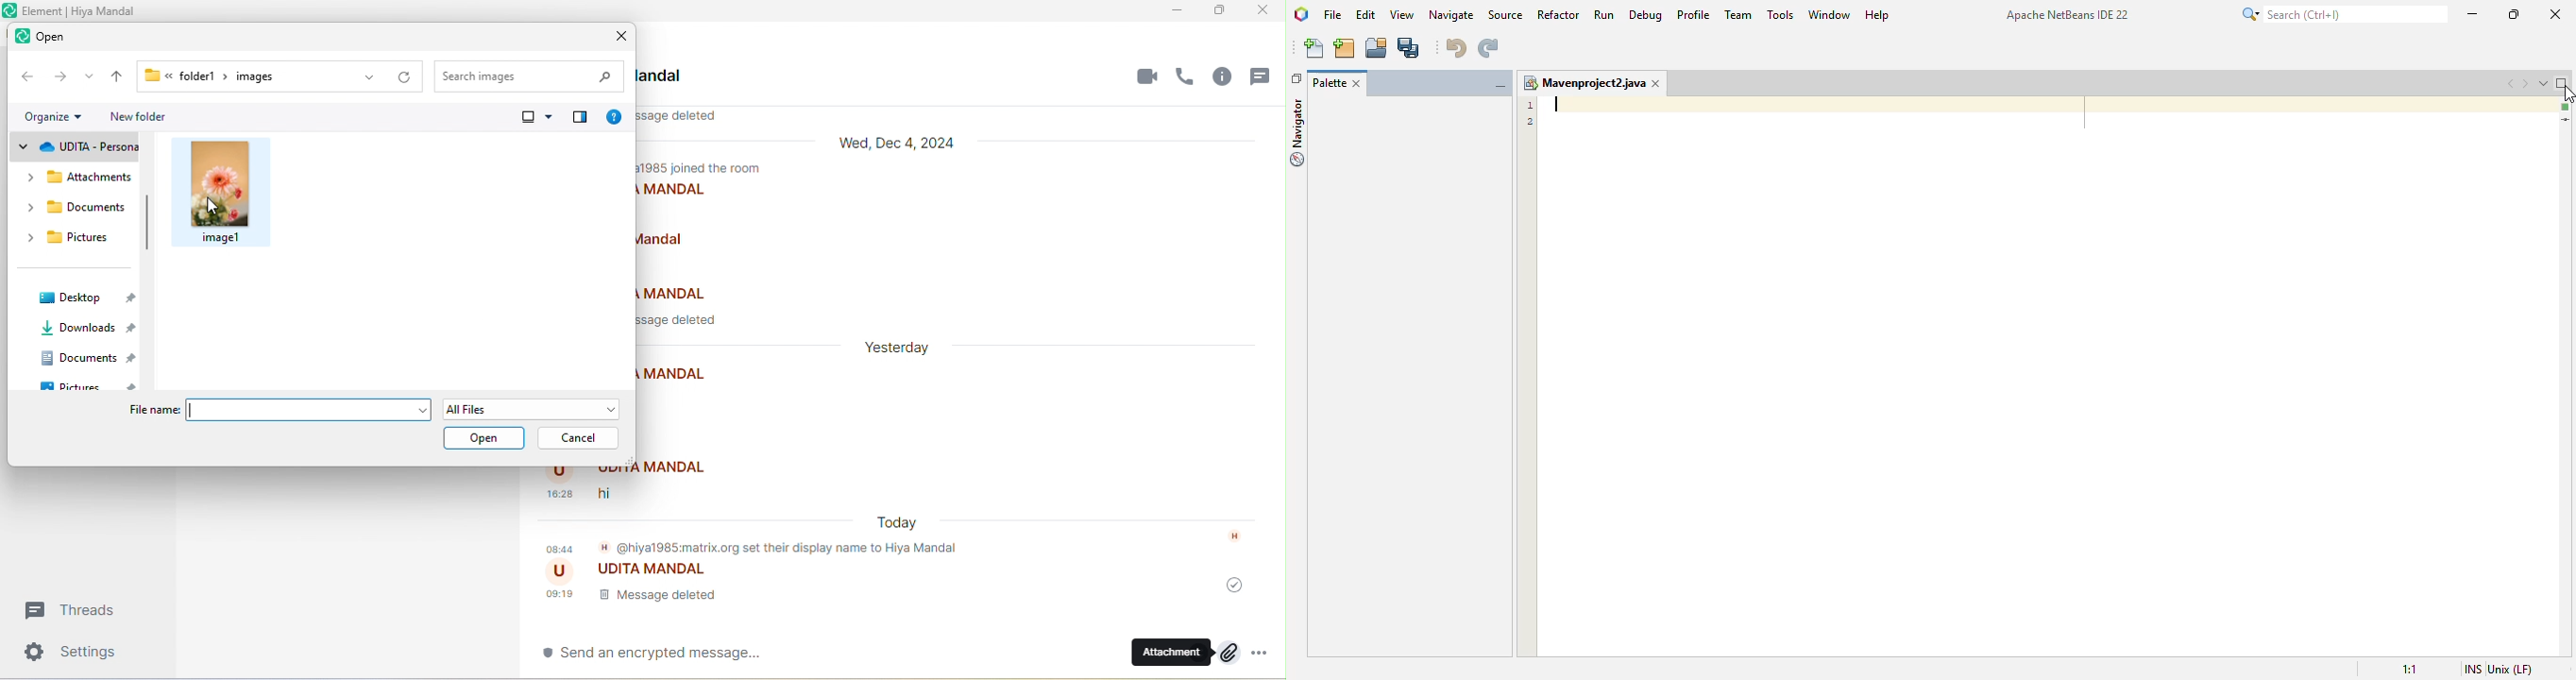  Describe the element at coordinates (758, 550) in the screenshot. I see `@hiya1985matrix.org set their display name to hiya mandal` at that location.